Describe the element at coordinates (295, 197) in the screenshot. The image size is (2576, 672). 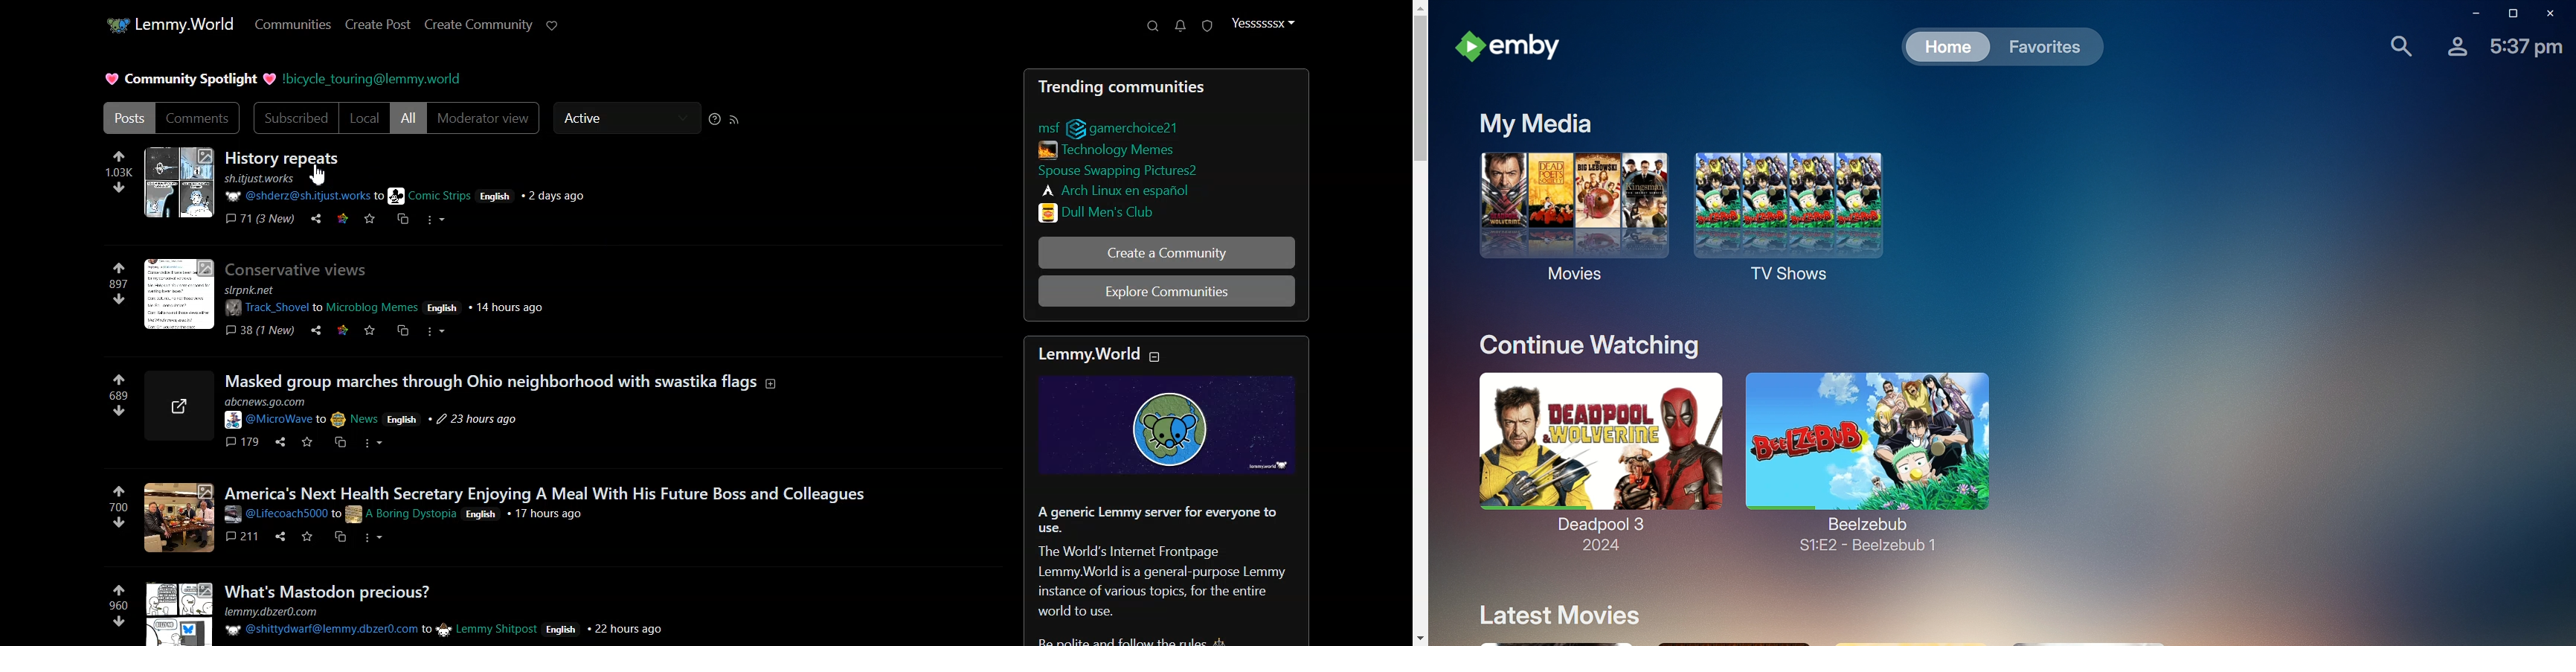
I see `@shderz@sh.itjust.work` at that location.